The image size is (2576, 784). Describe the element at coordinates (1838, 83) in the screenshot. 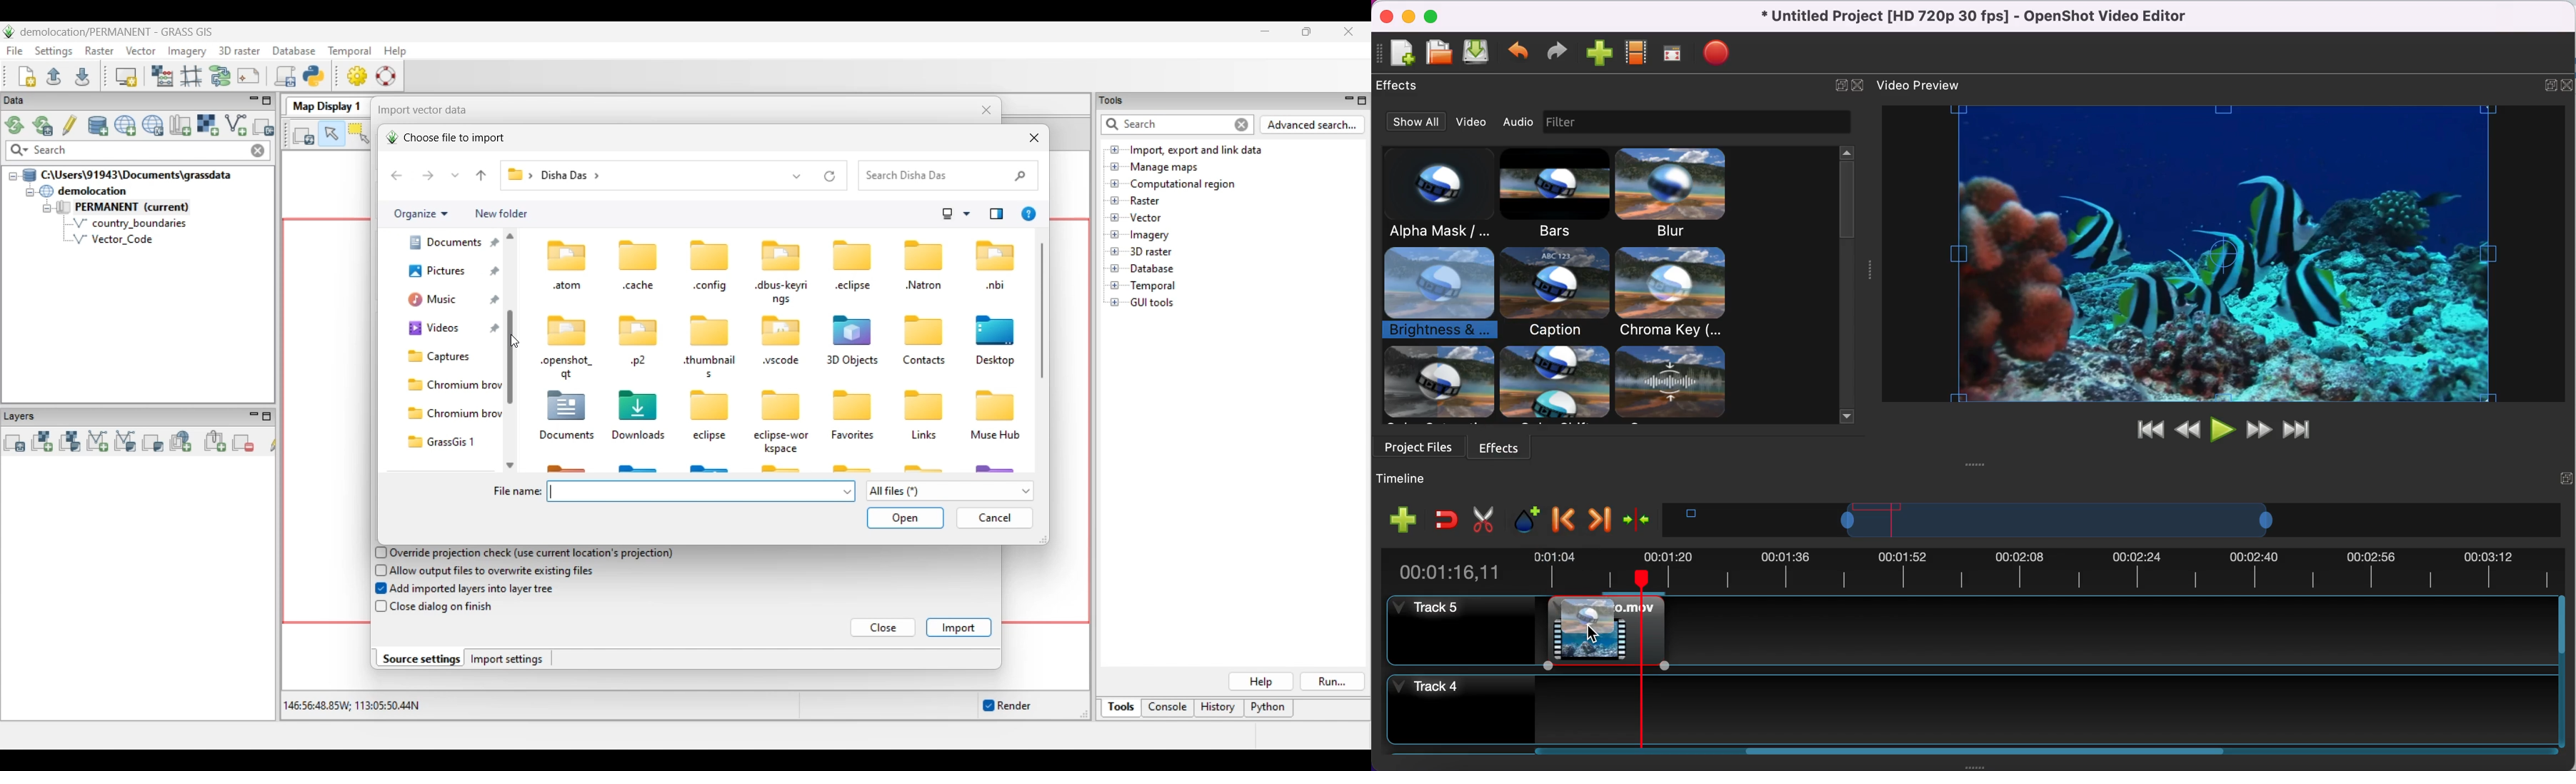

I see `expand/hide` at that location.